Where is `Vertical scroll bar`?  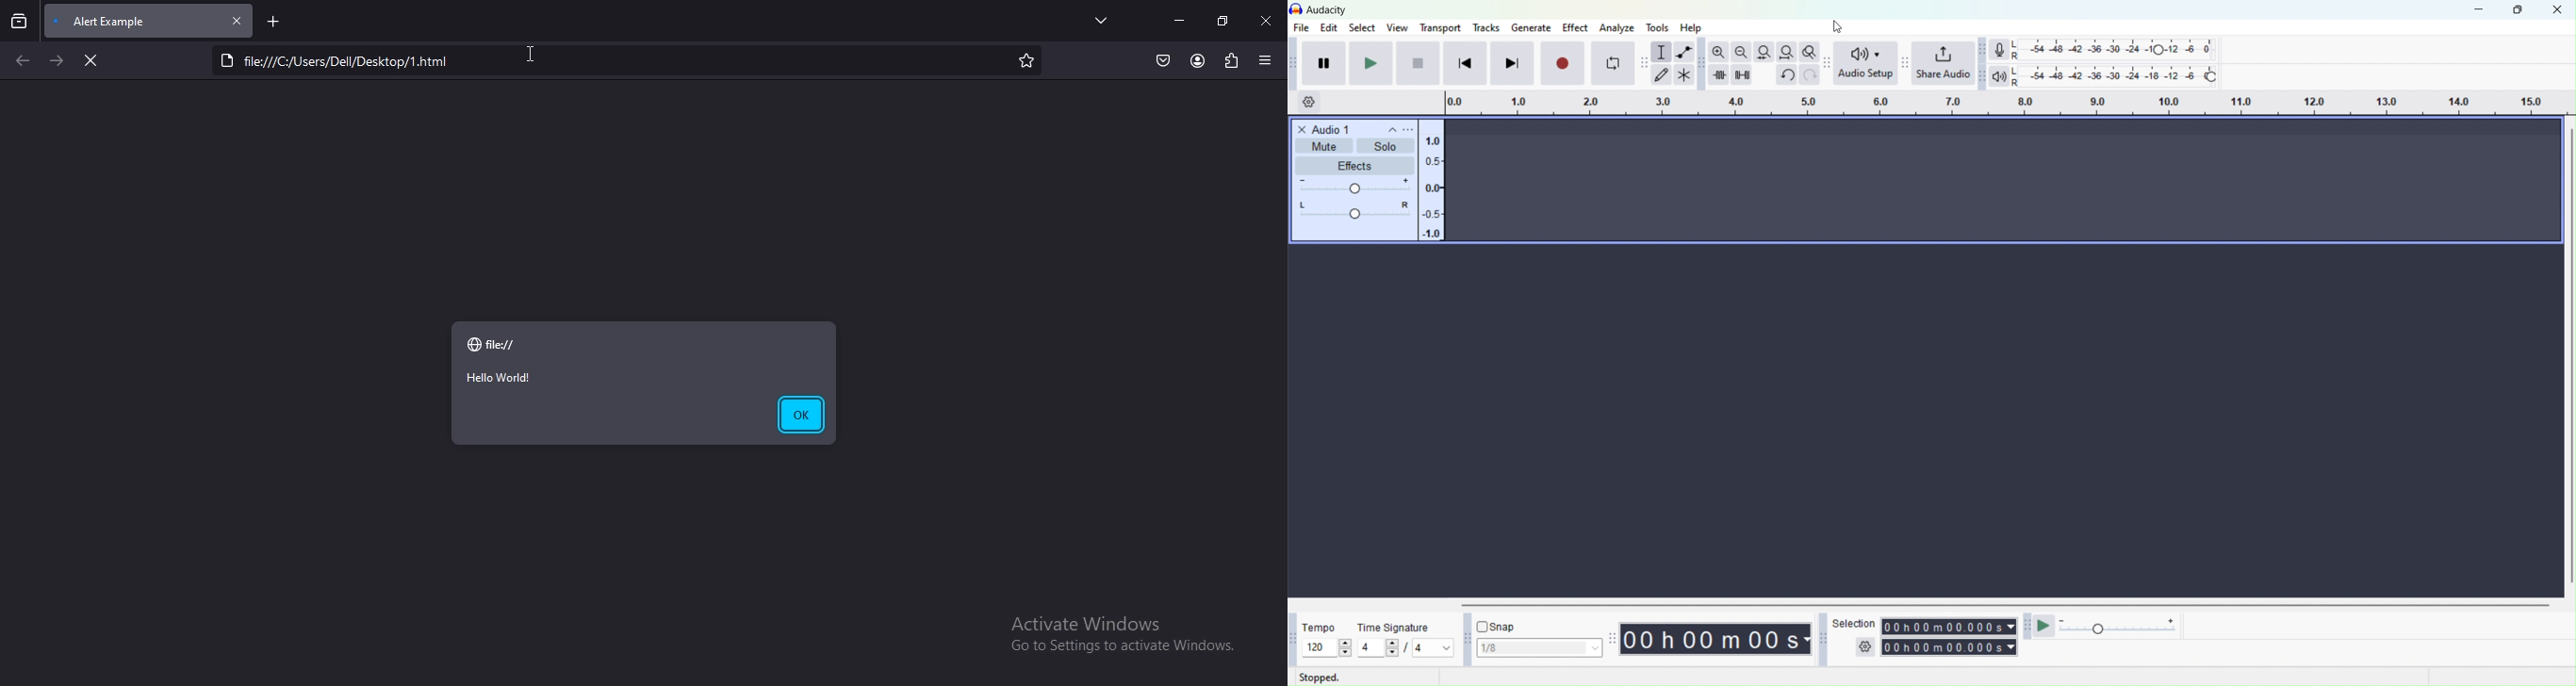
Vertical scroll bar is located at coordinates (2005, 604).